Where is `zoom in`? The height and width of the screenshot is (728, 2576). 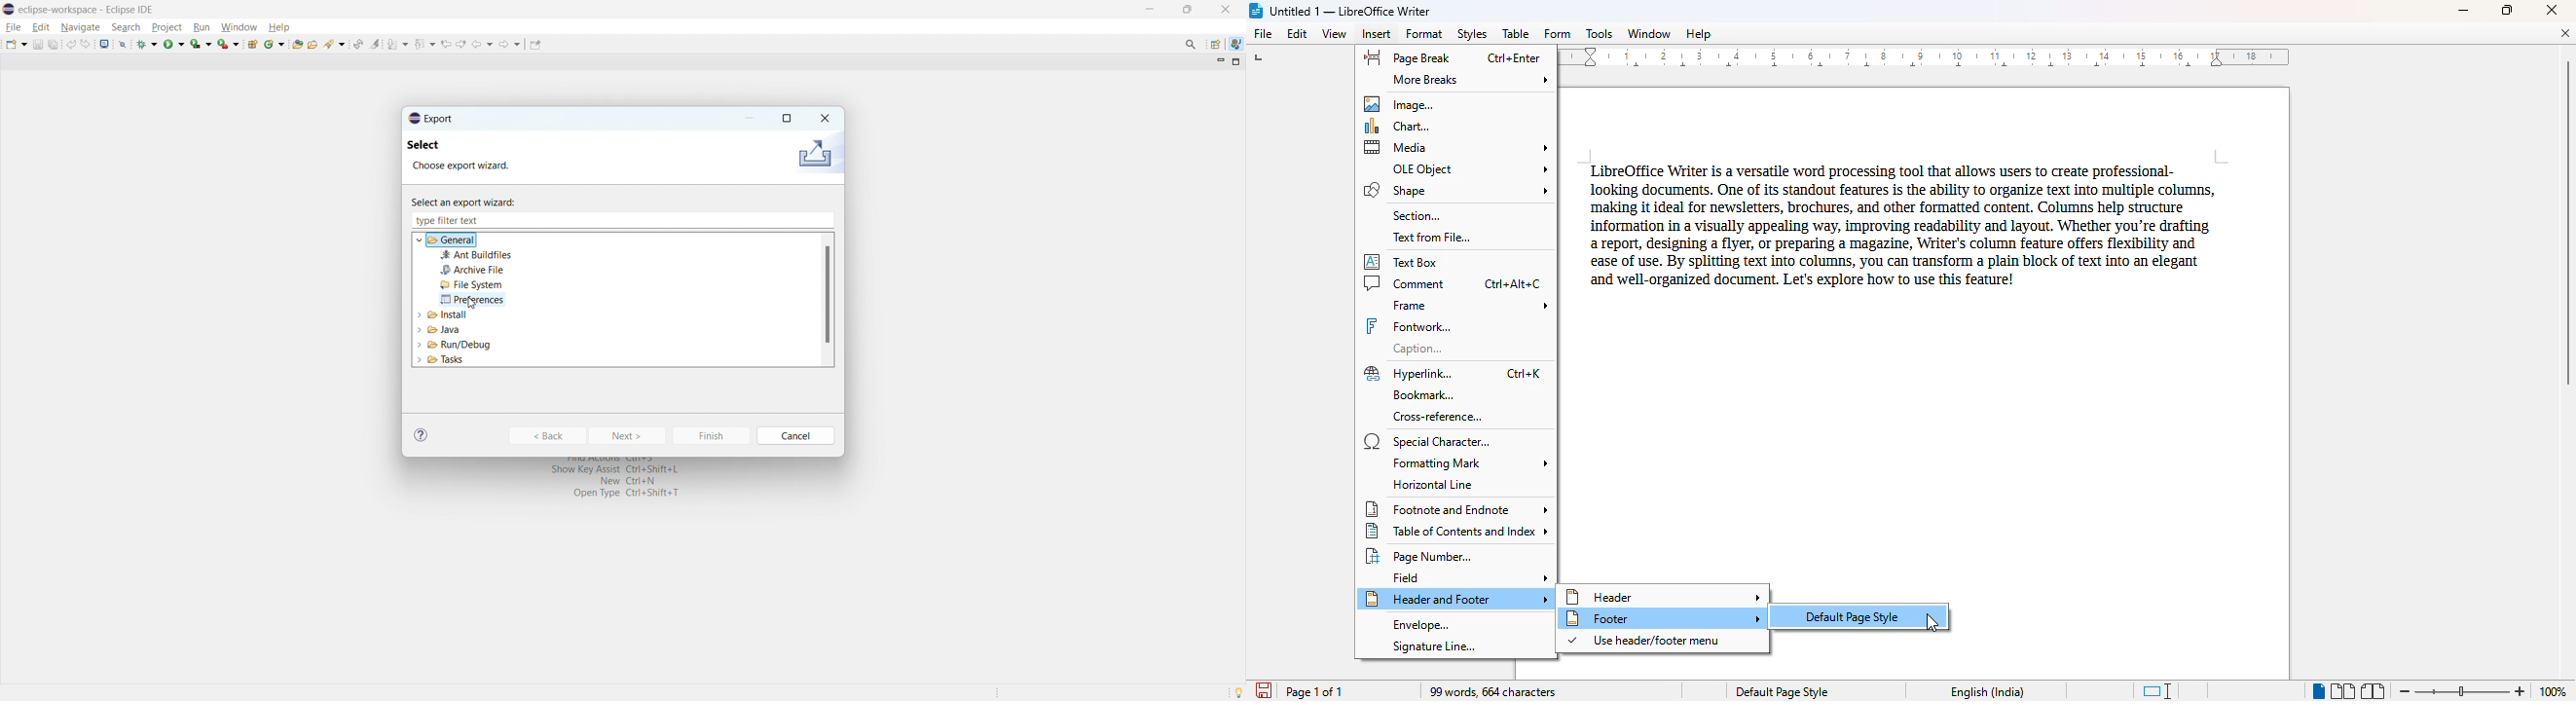 zoom in is located at coordinates (2520, 691).